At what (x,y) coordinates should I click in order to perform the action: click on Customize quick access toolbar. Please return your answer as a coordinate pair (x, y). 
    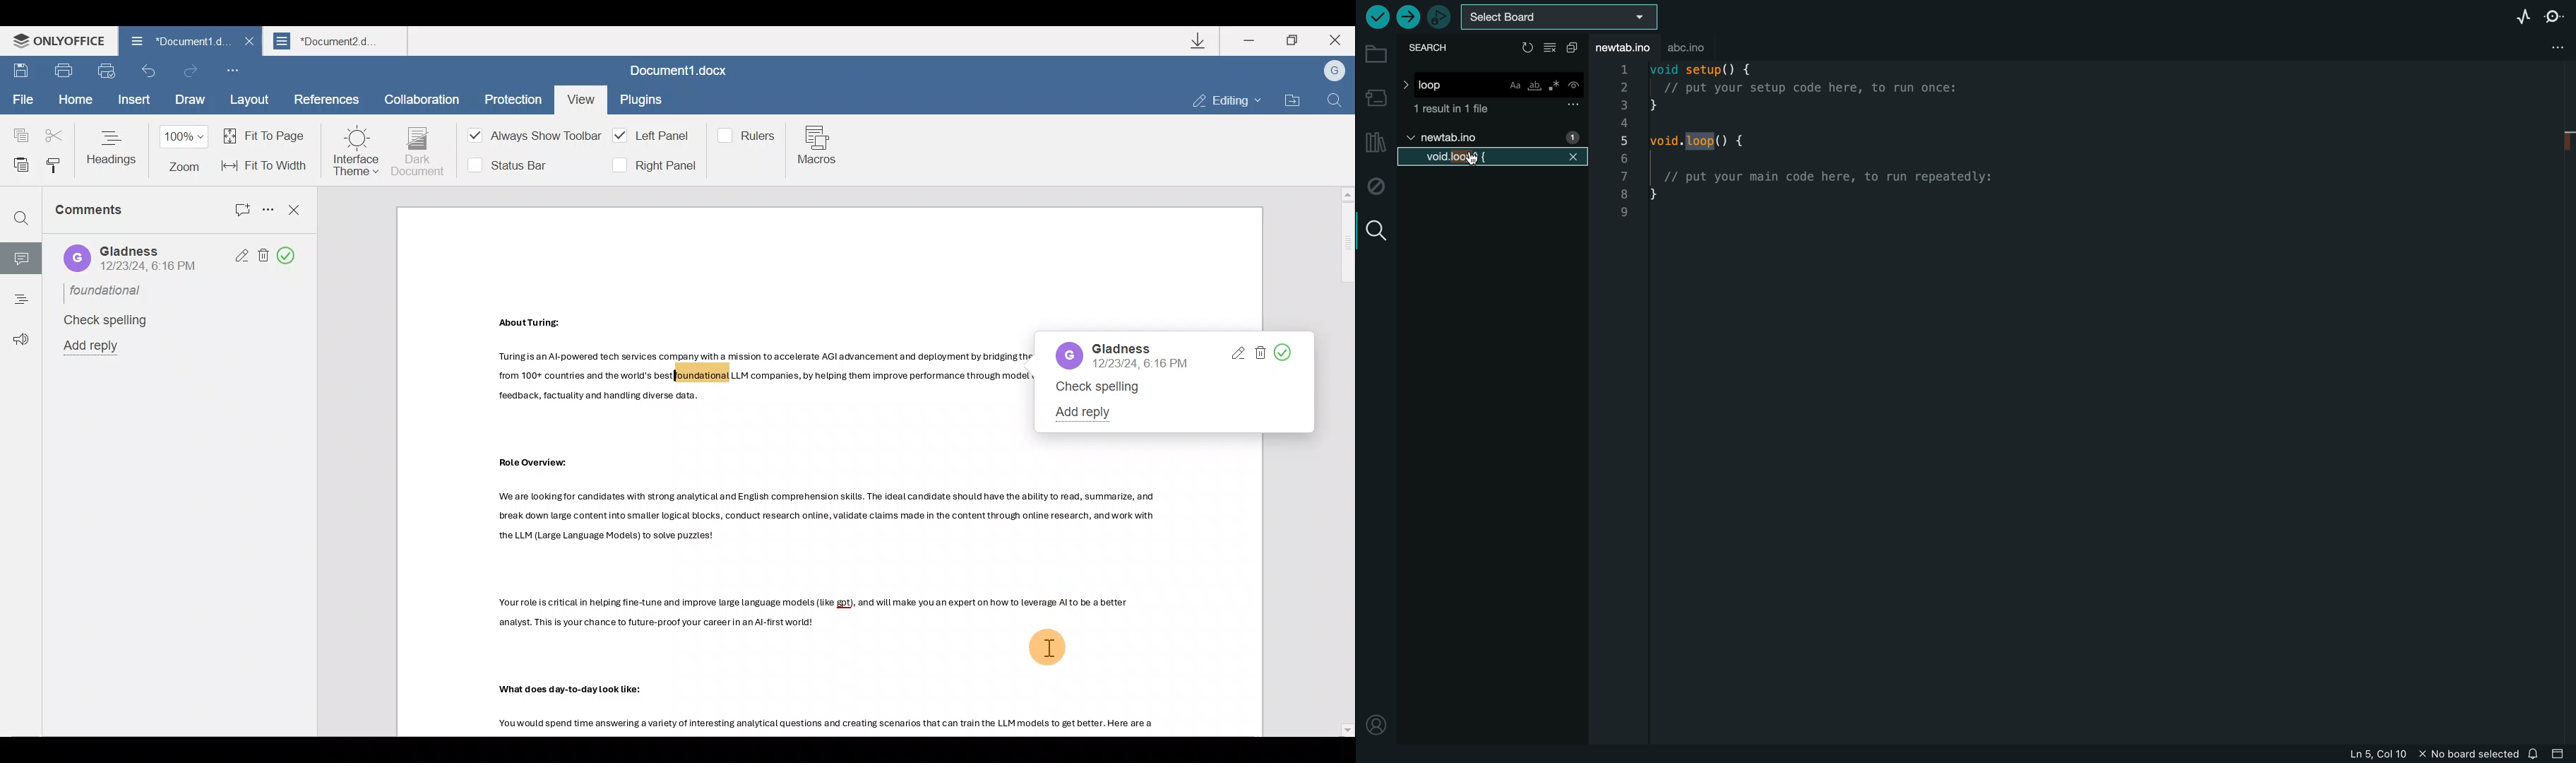
    Looking at the image, I should click on (237, 72).